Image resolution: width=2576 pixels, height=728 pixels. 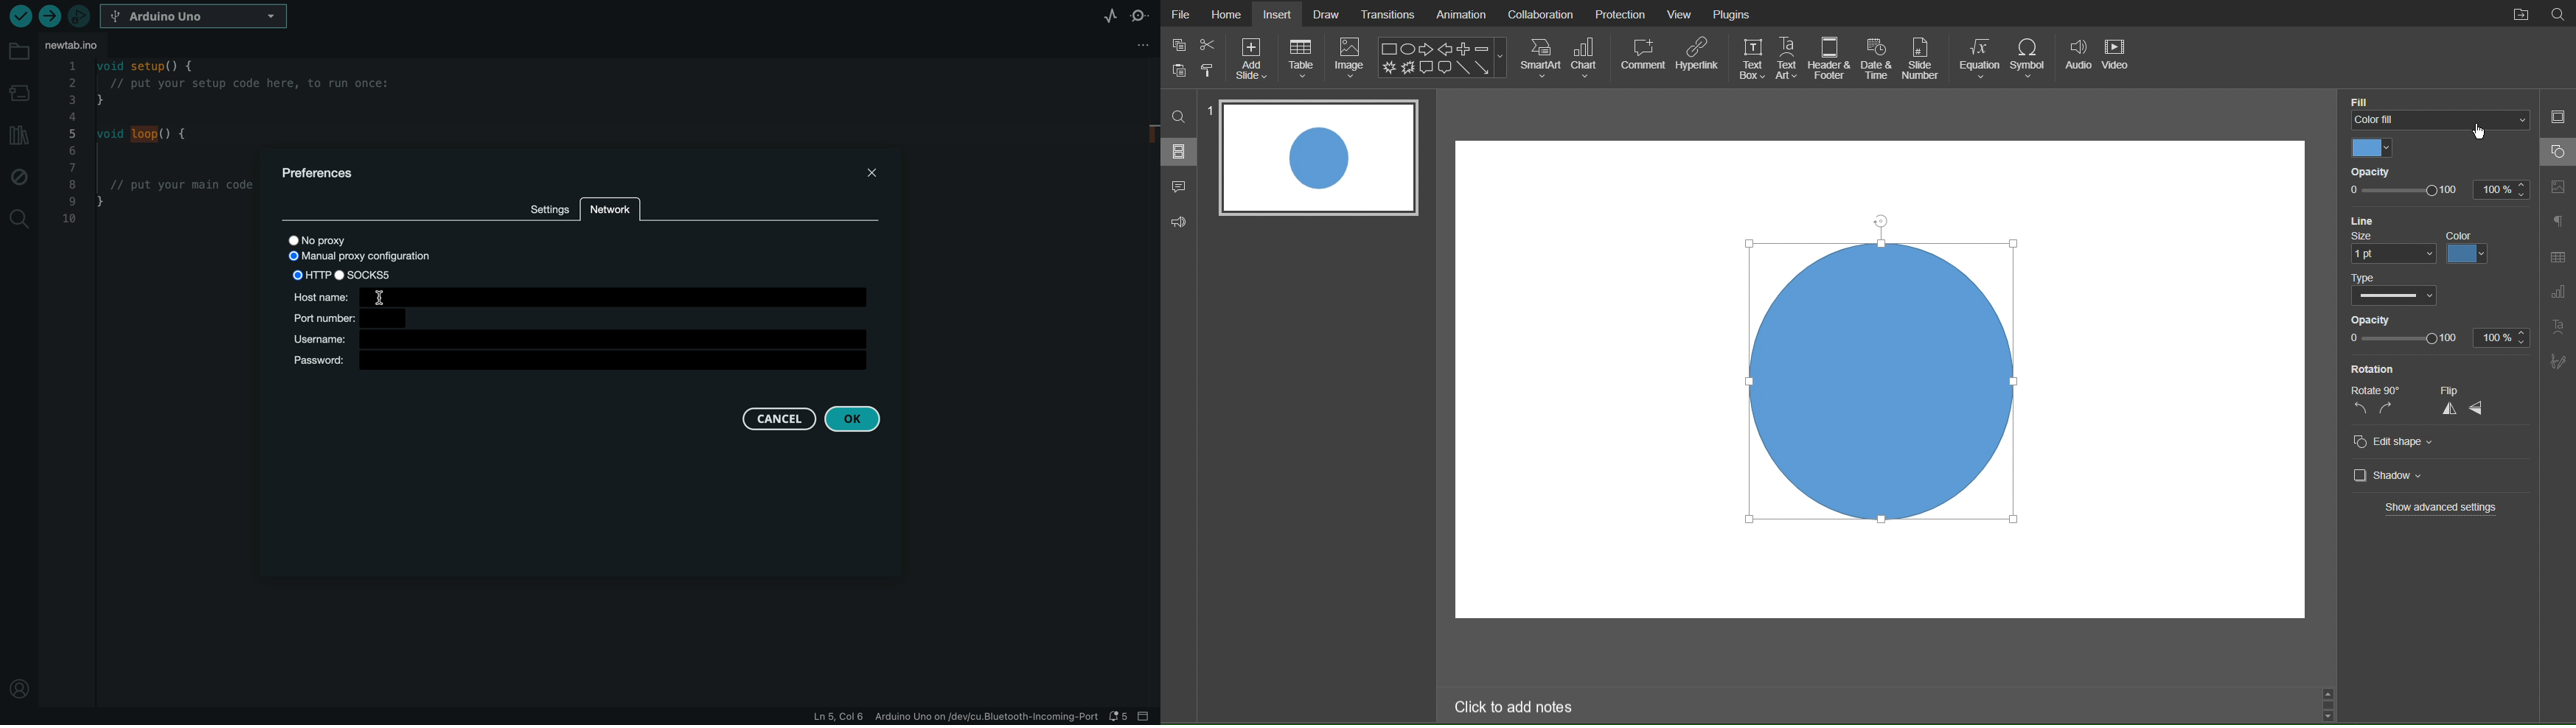 What do you see at coordinates (2331, 714) in the screenshot?
I see `scroll down` at bounding box center [2331, 714].